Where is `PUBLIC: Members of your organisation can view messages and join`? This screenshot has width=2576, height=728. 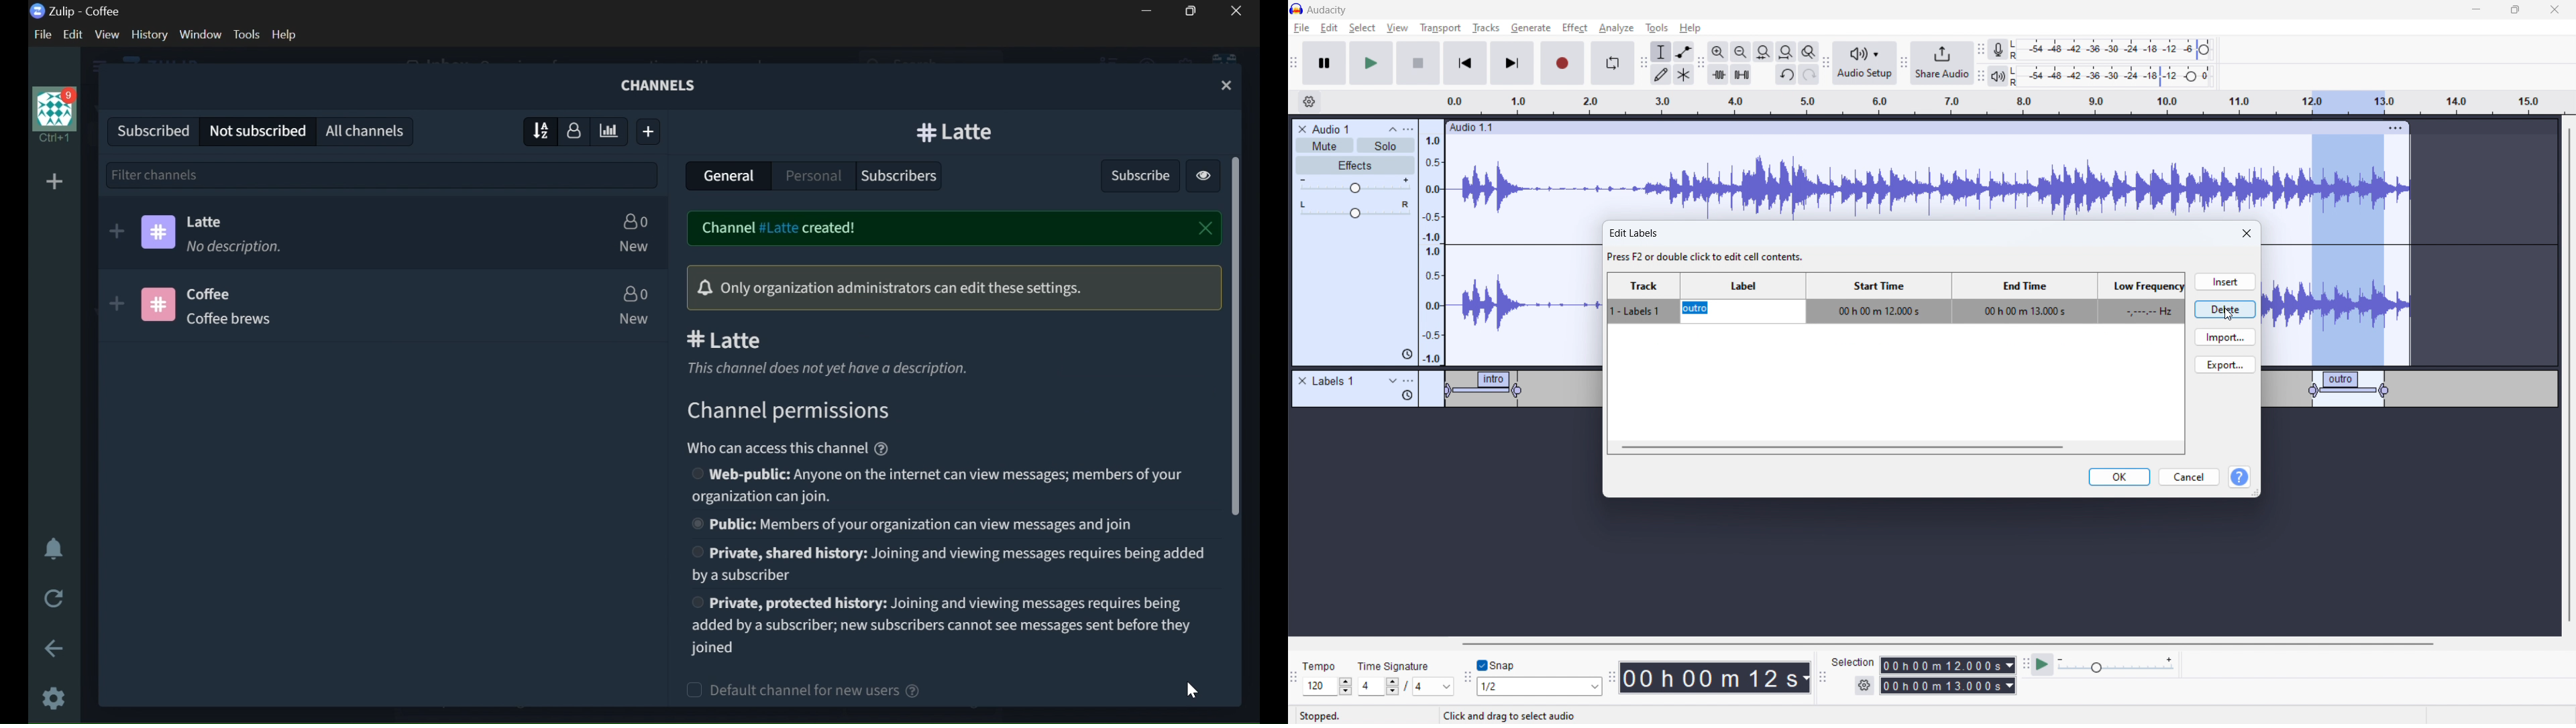
PUBLIC: Members of your organisation can view messages and join is located at coordinates (916, 526).